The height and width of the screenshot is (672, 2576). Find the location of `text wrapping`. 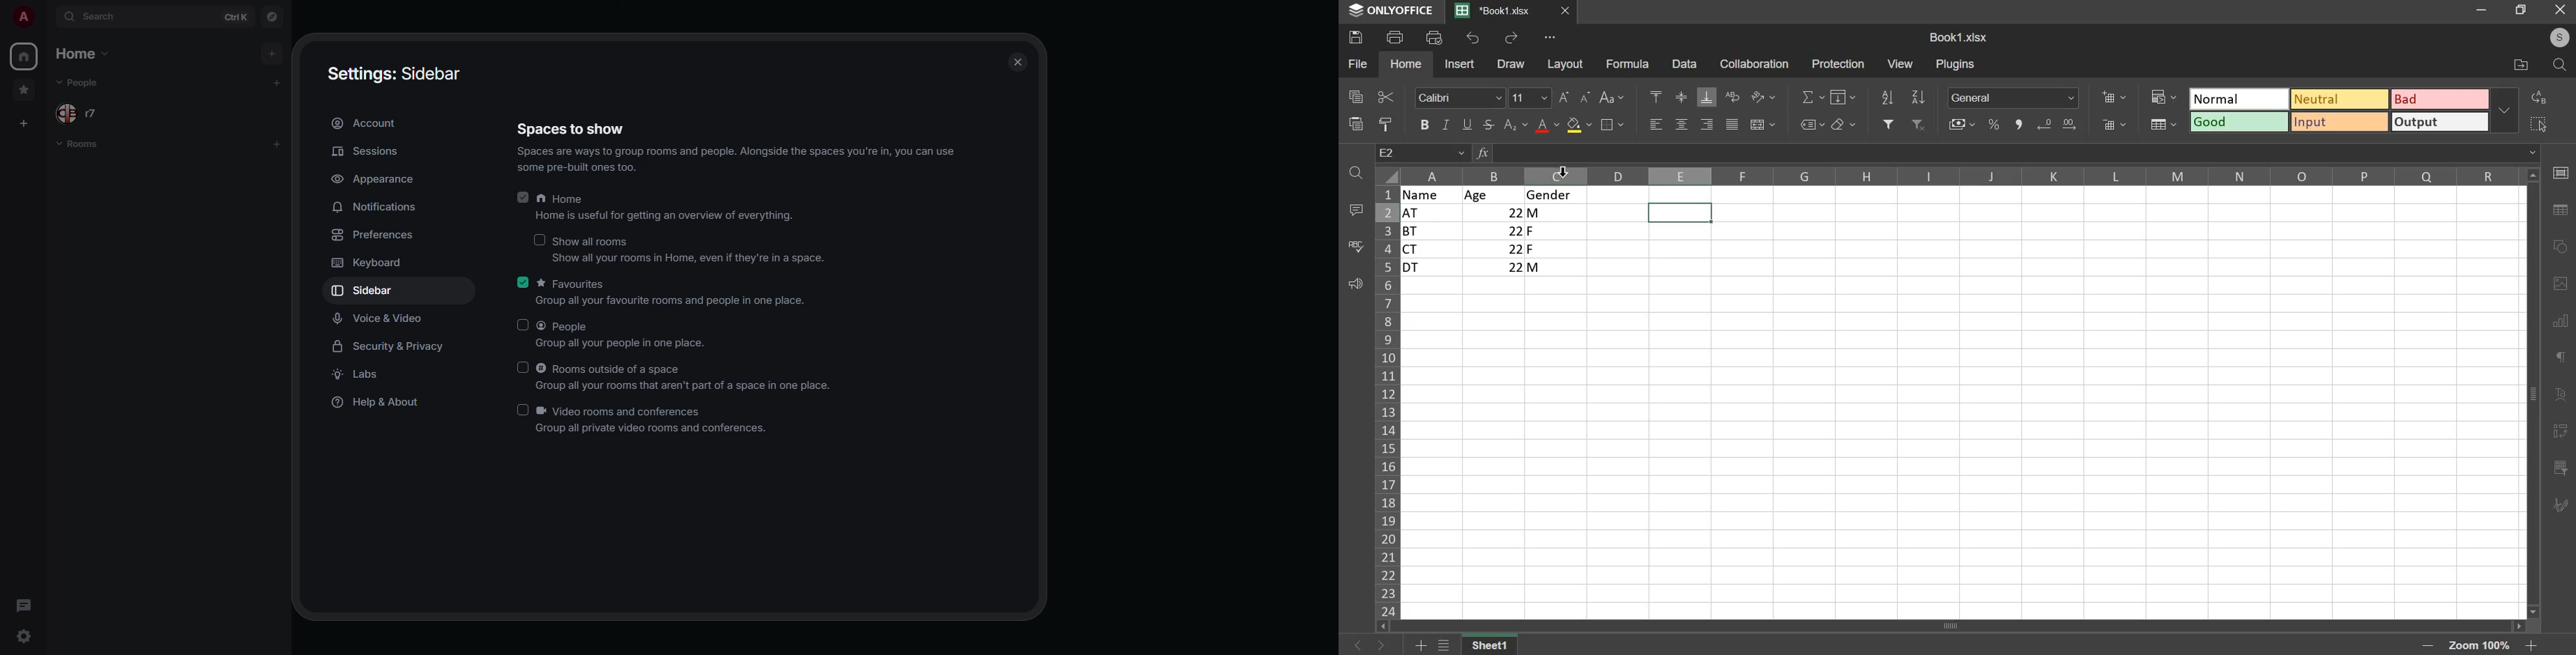

text wrapping is located at coordinates (1732, 96).